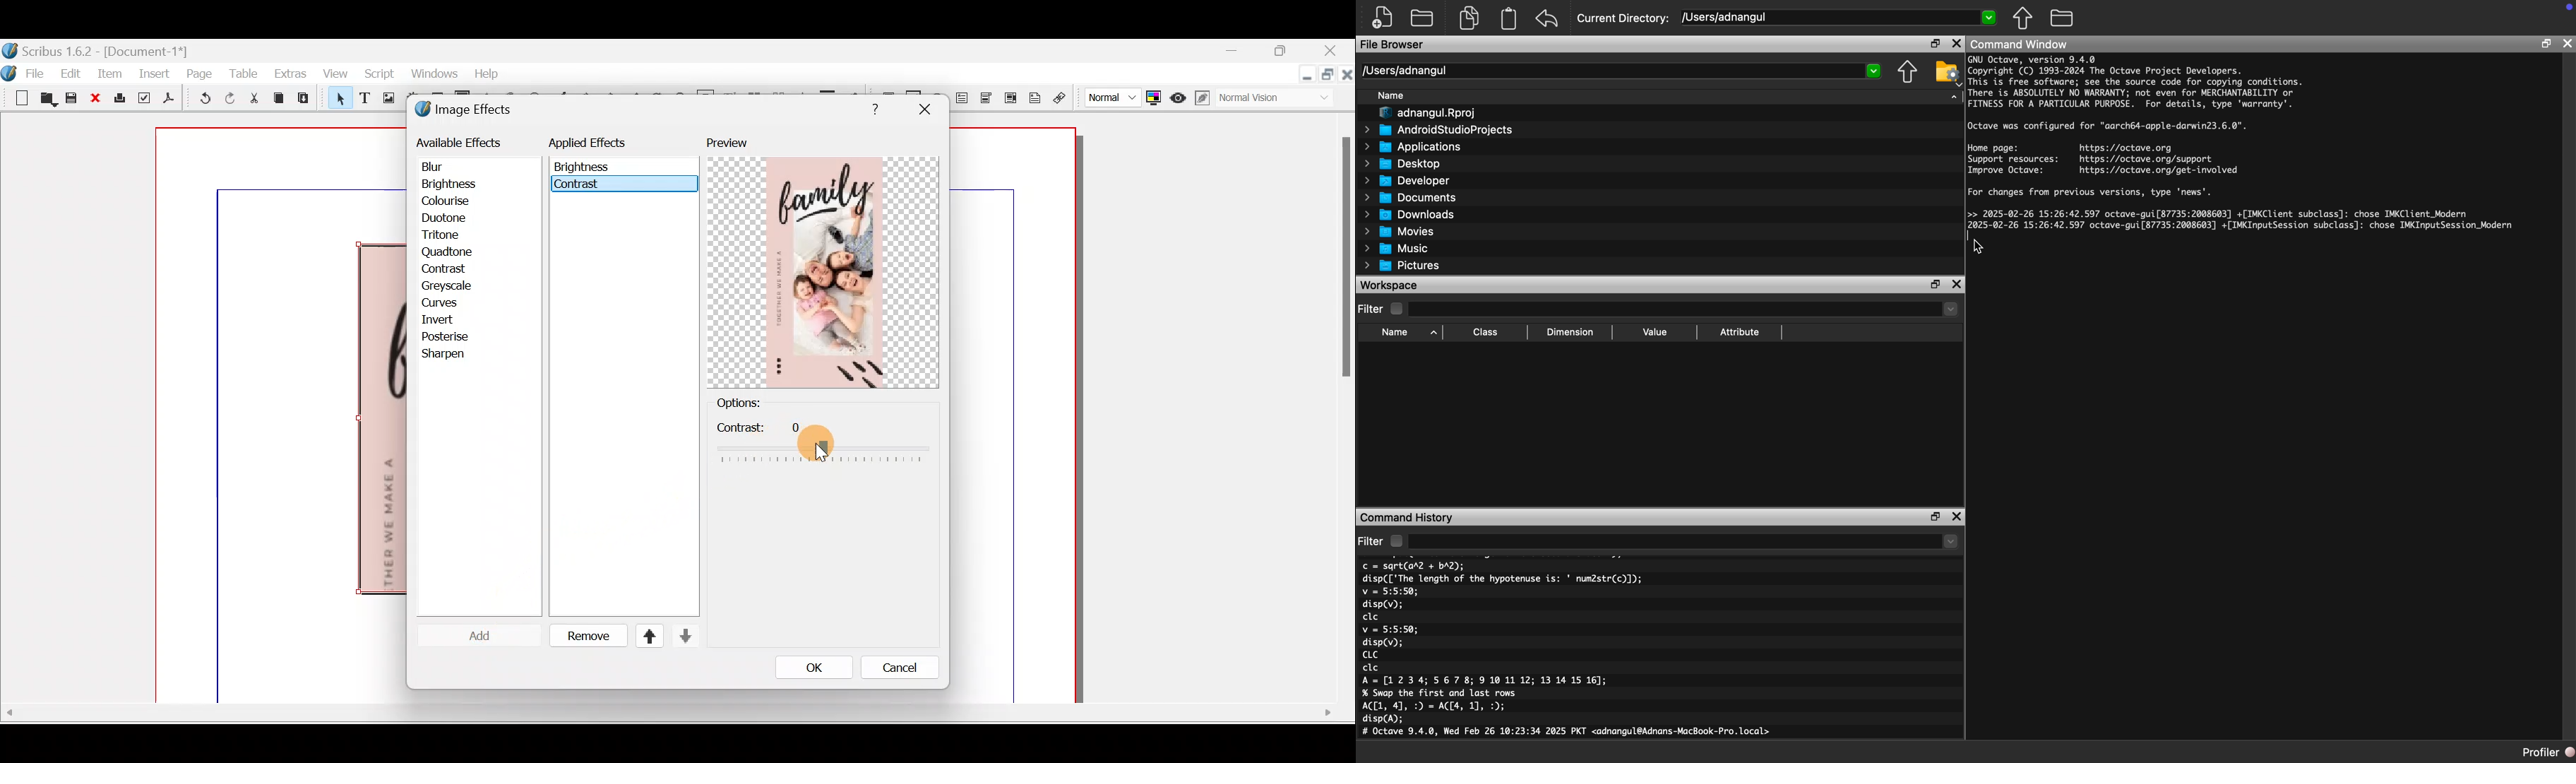 The image size is (2576, 784). What do you see at coordinates (11, 71) in the screenshot?
I see `Logo` at bounding box center [11, 71].